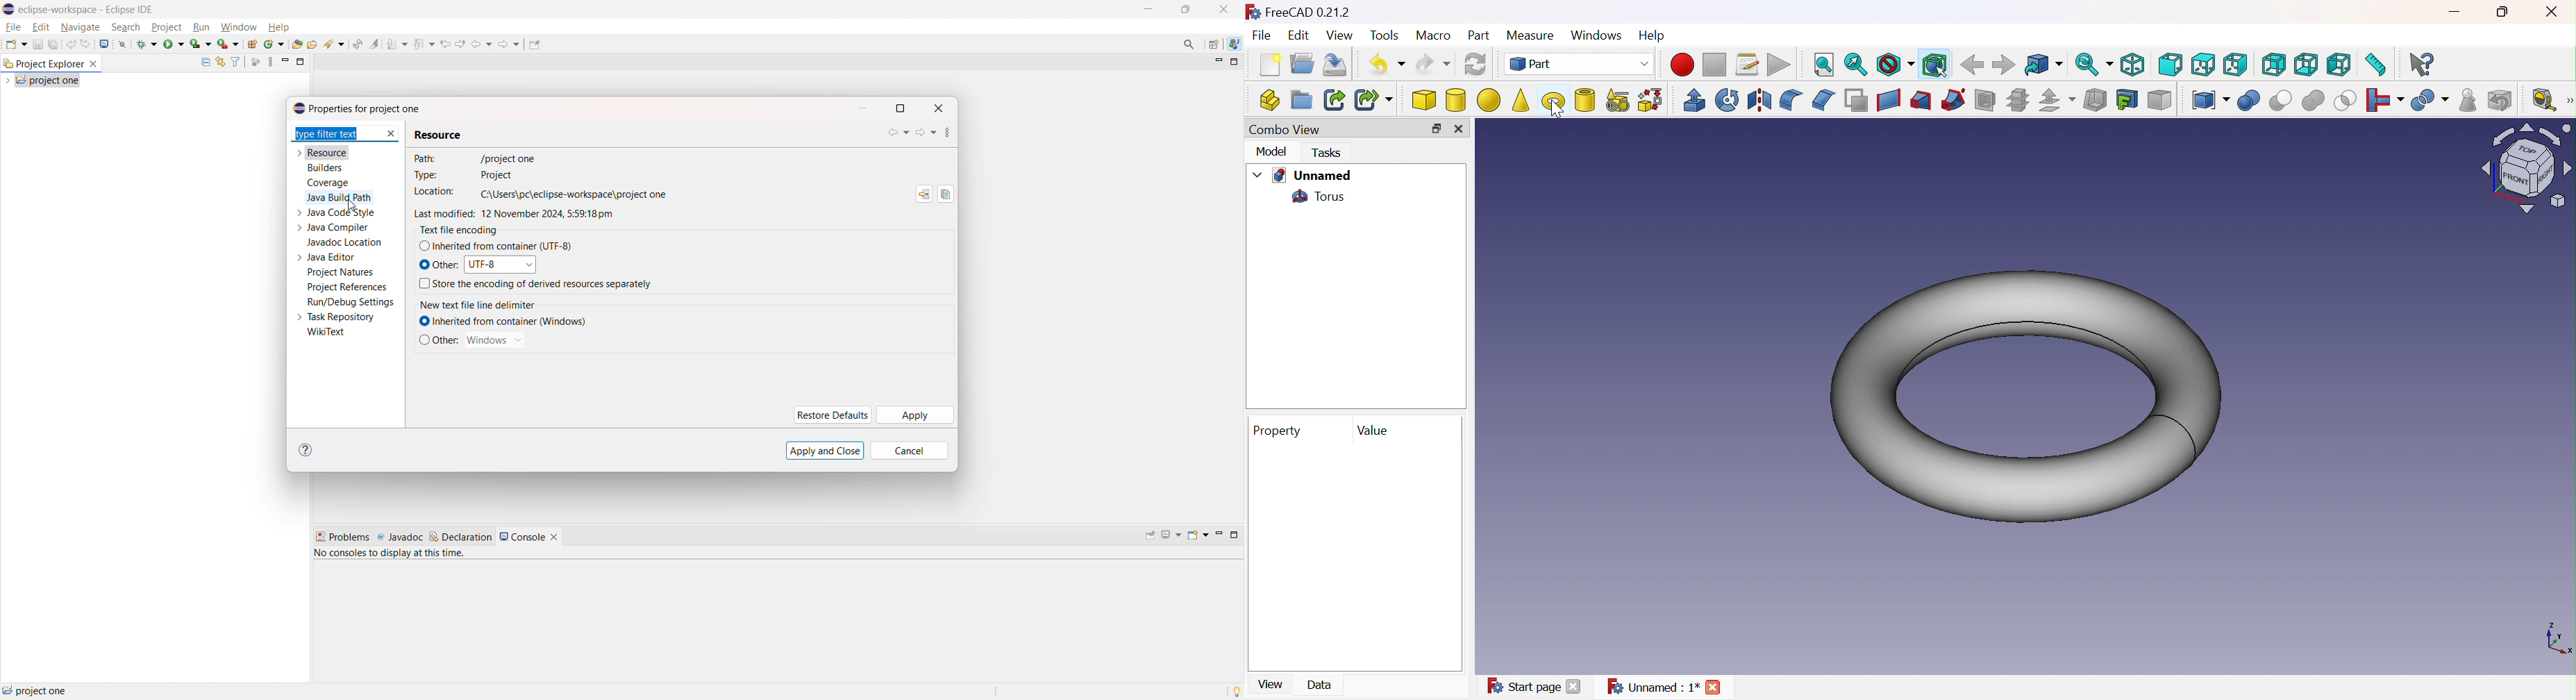 The image size is (2576, 700). I want to click on toggle ant editor auto reconcile, so click(357, 43).